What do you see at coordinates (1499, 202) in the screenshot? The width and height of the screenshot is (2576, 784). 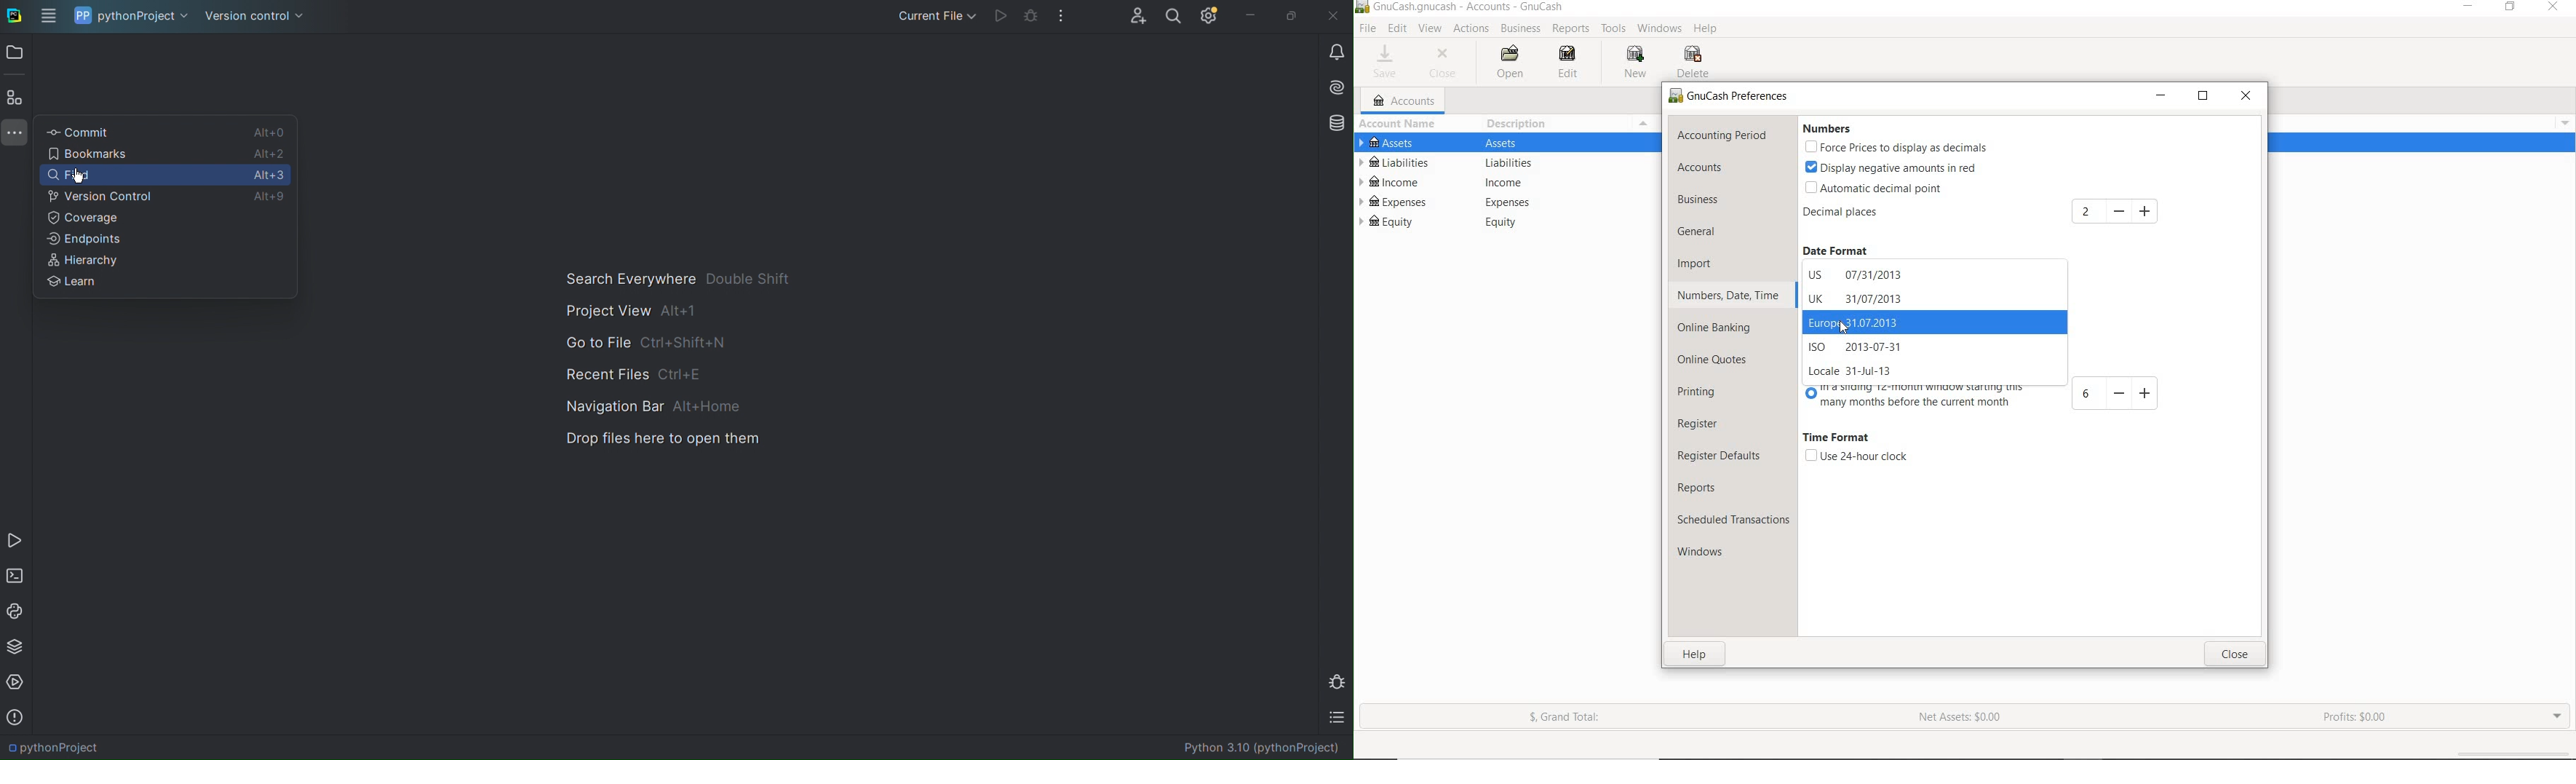 I see `EXPENSES` at bounding box center [1499, 202].